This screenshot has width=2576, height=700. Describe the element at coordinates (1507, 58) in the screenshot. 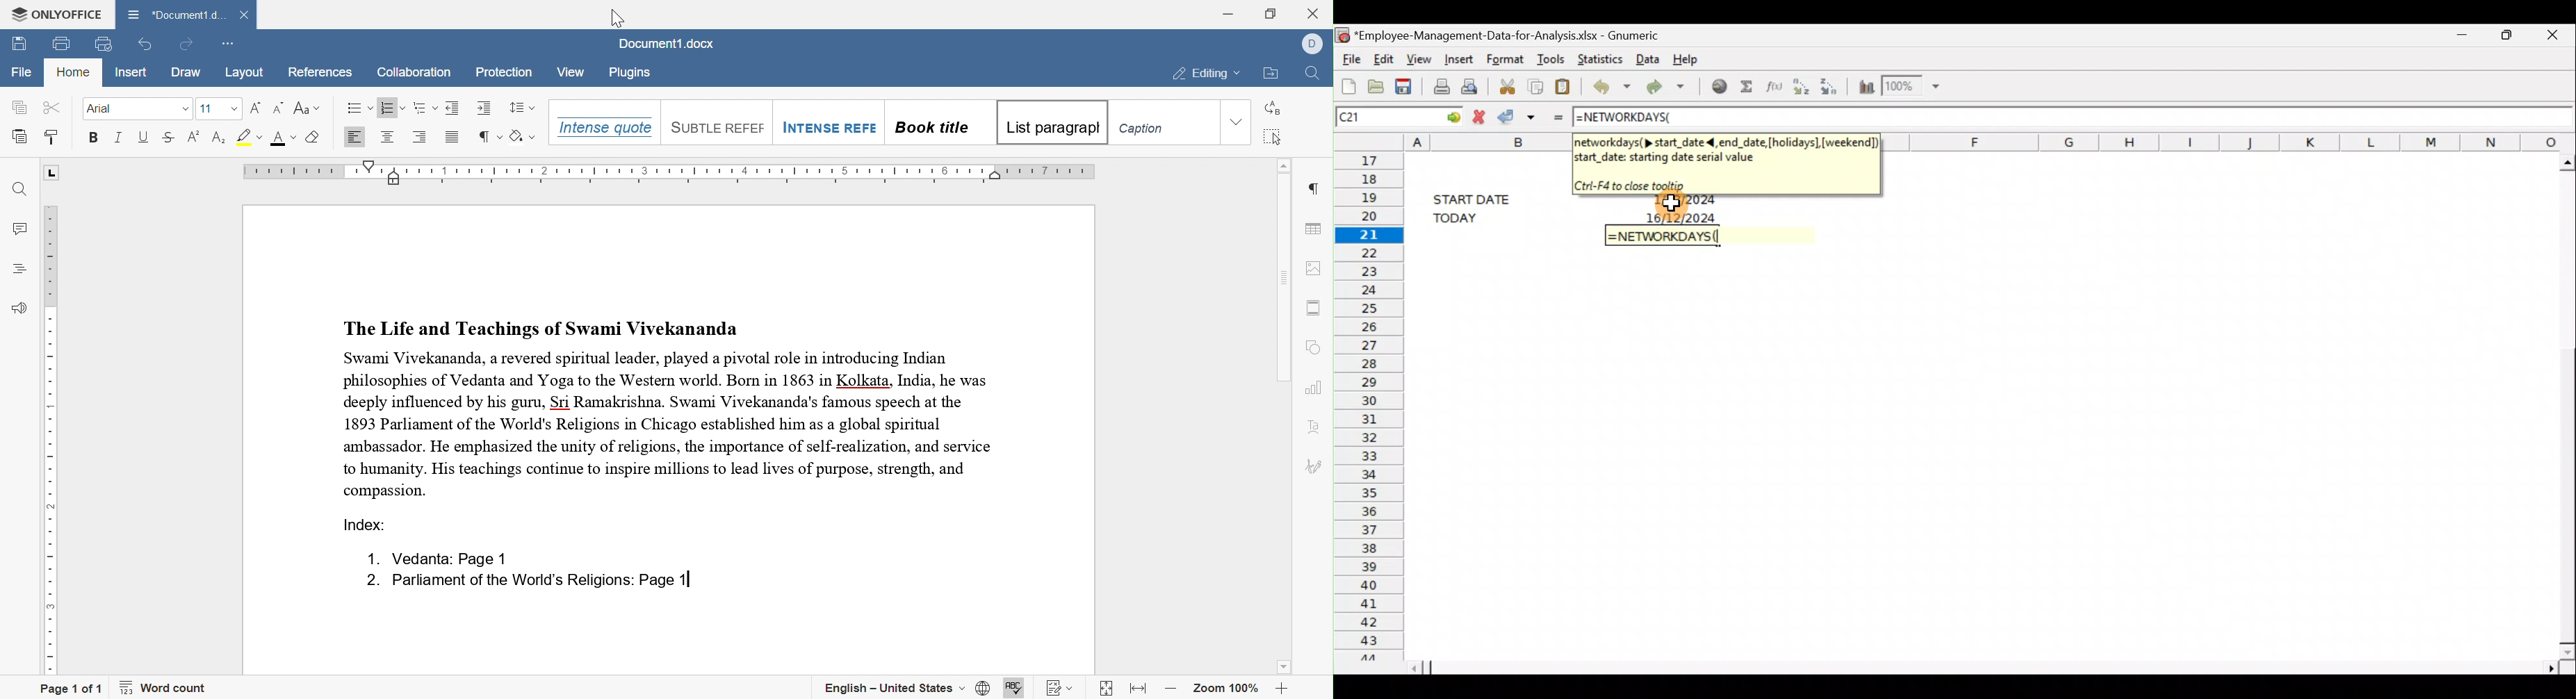

I see `Format` at that location.